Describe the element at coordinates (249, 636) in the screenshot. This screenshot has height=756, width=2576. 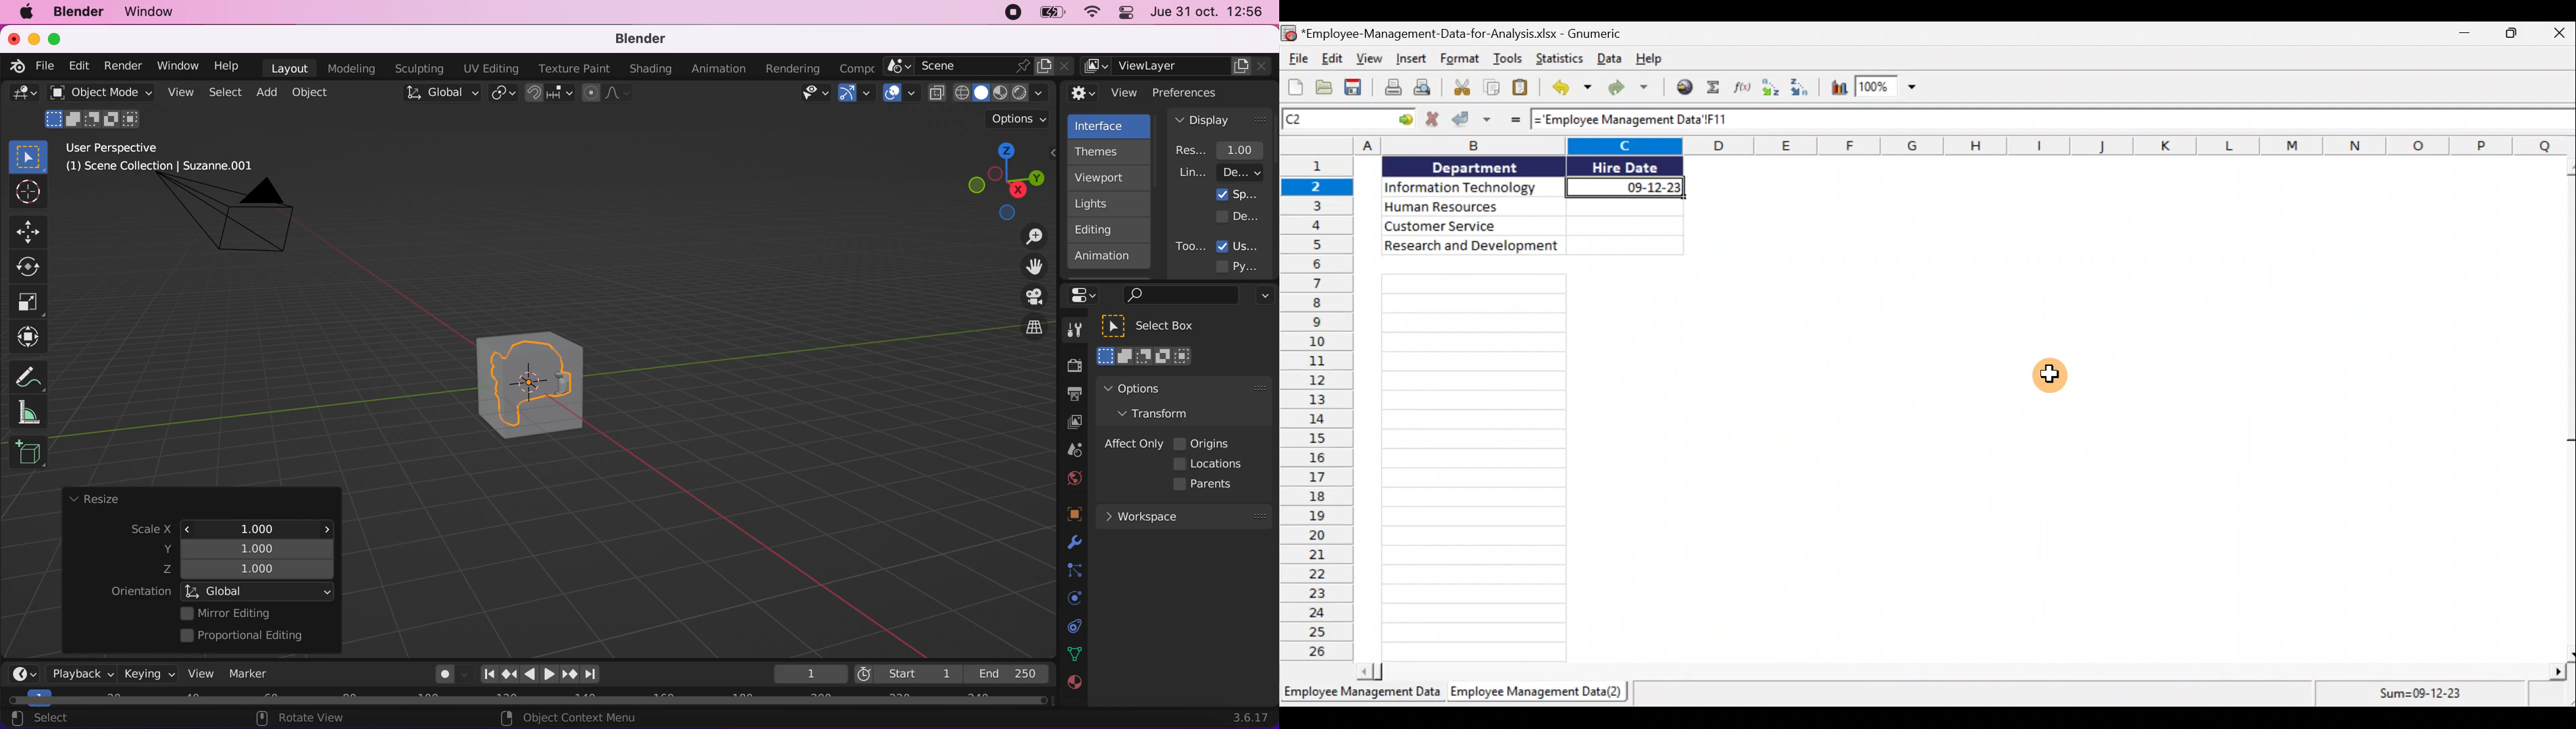
I see `proportional editing` at that location.